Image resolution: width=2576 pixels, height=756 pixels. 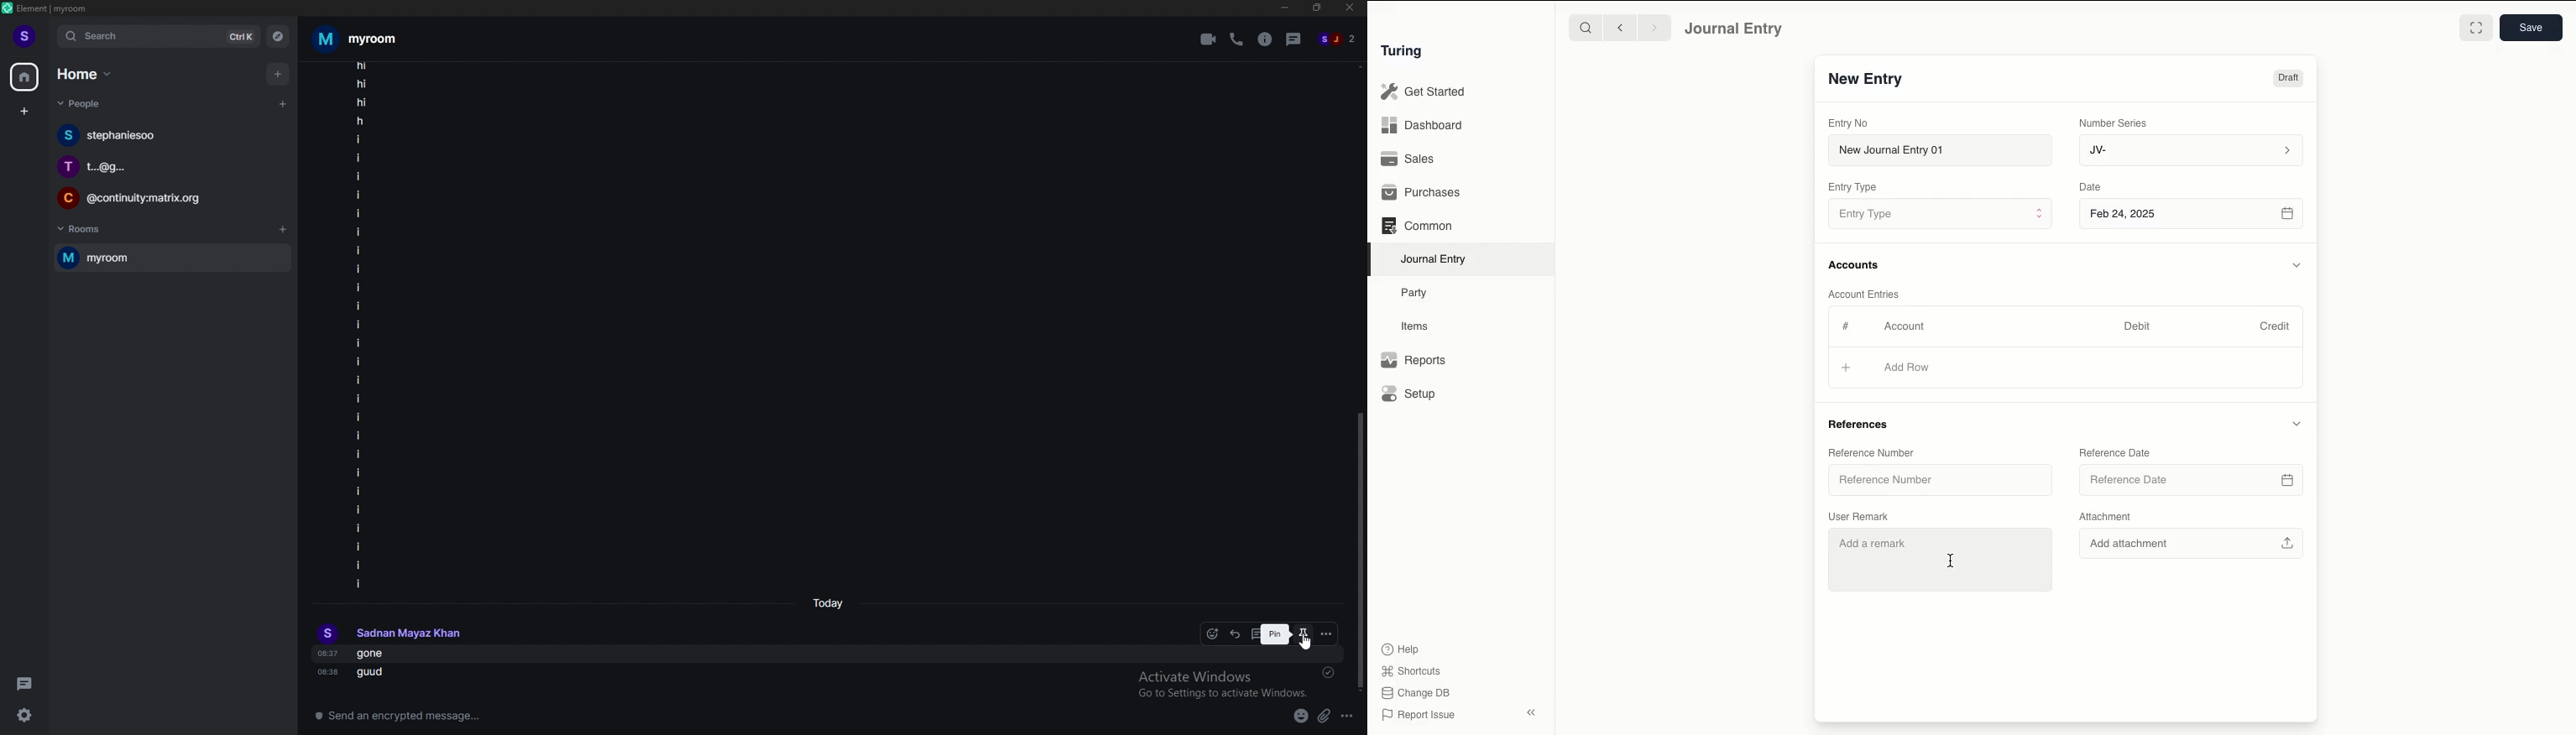 What do you see at coordinates (279, 36) in the screenshot?
I see `explore` at bounding box center [279, 36].